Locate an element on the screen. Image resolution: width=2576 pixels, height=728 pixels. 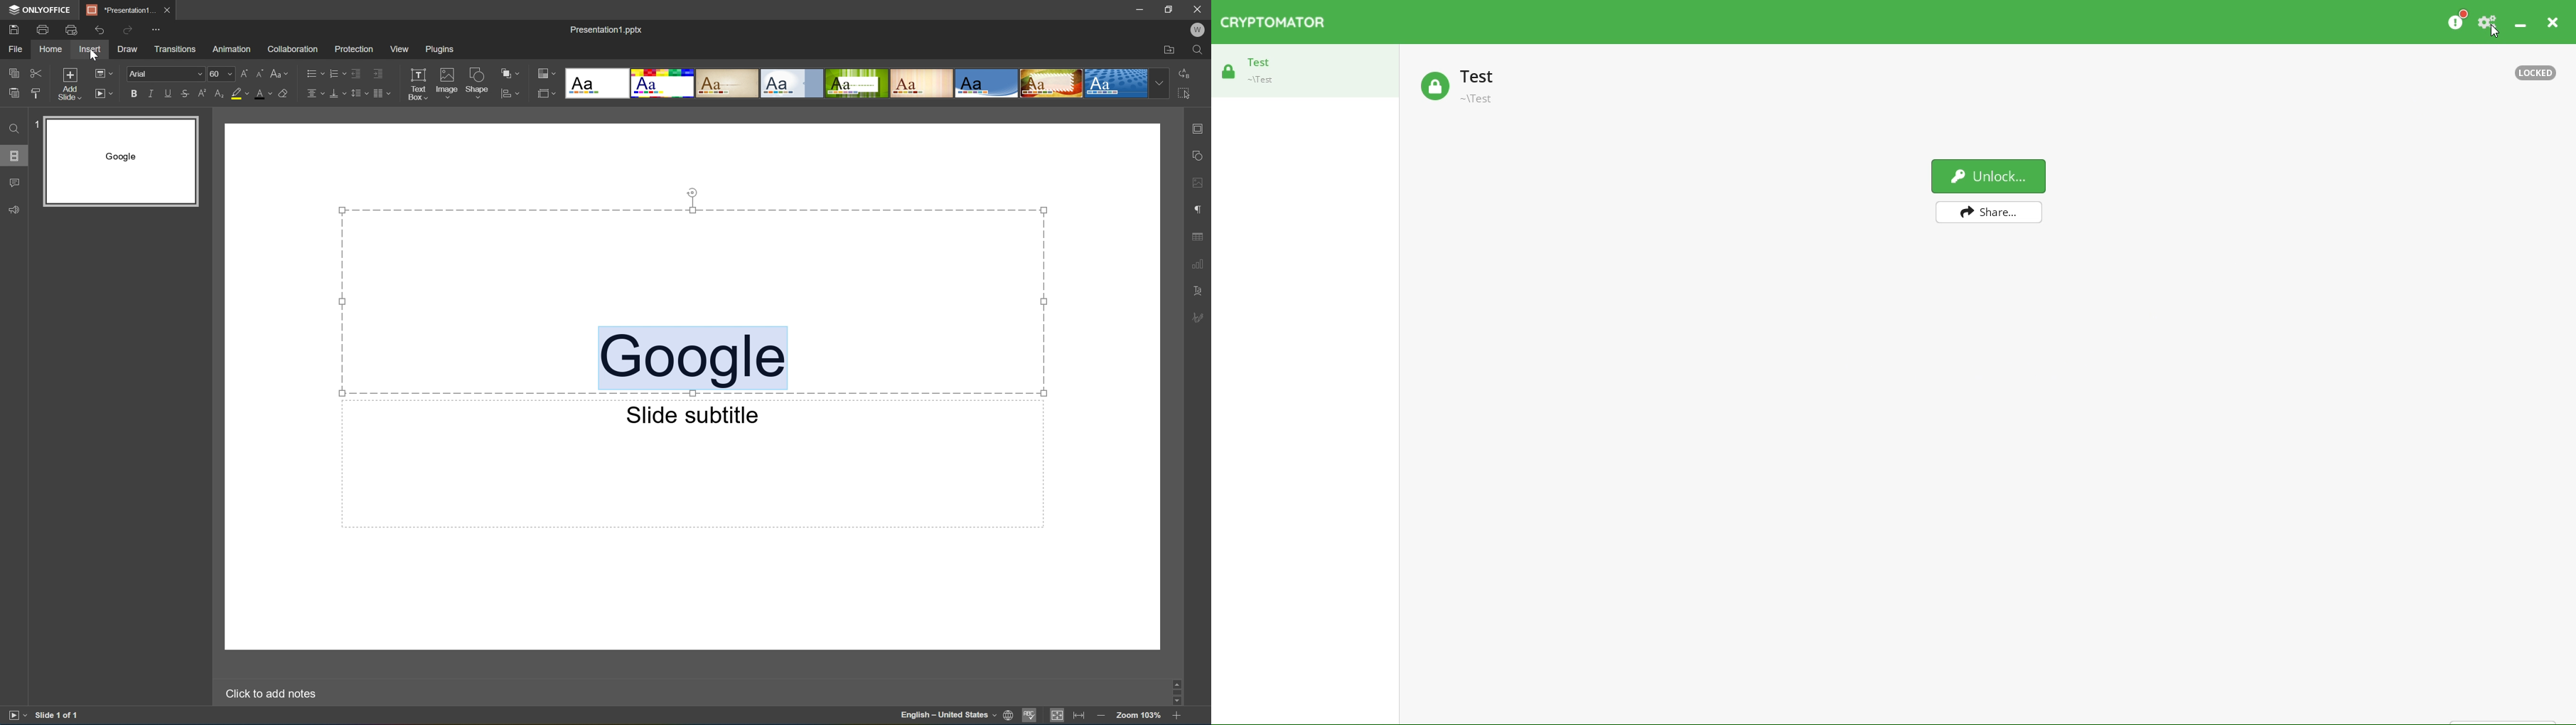
Green Leaf is located at coordinates (857, 82).